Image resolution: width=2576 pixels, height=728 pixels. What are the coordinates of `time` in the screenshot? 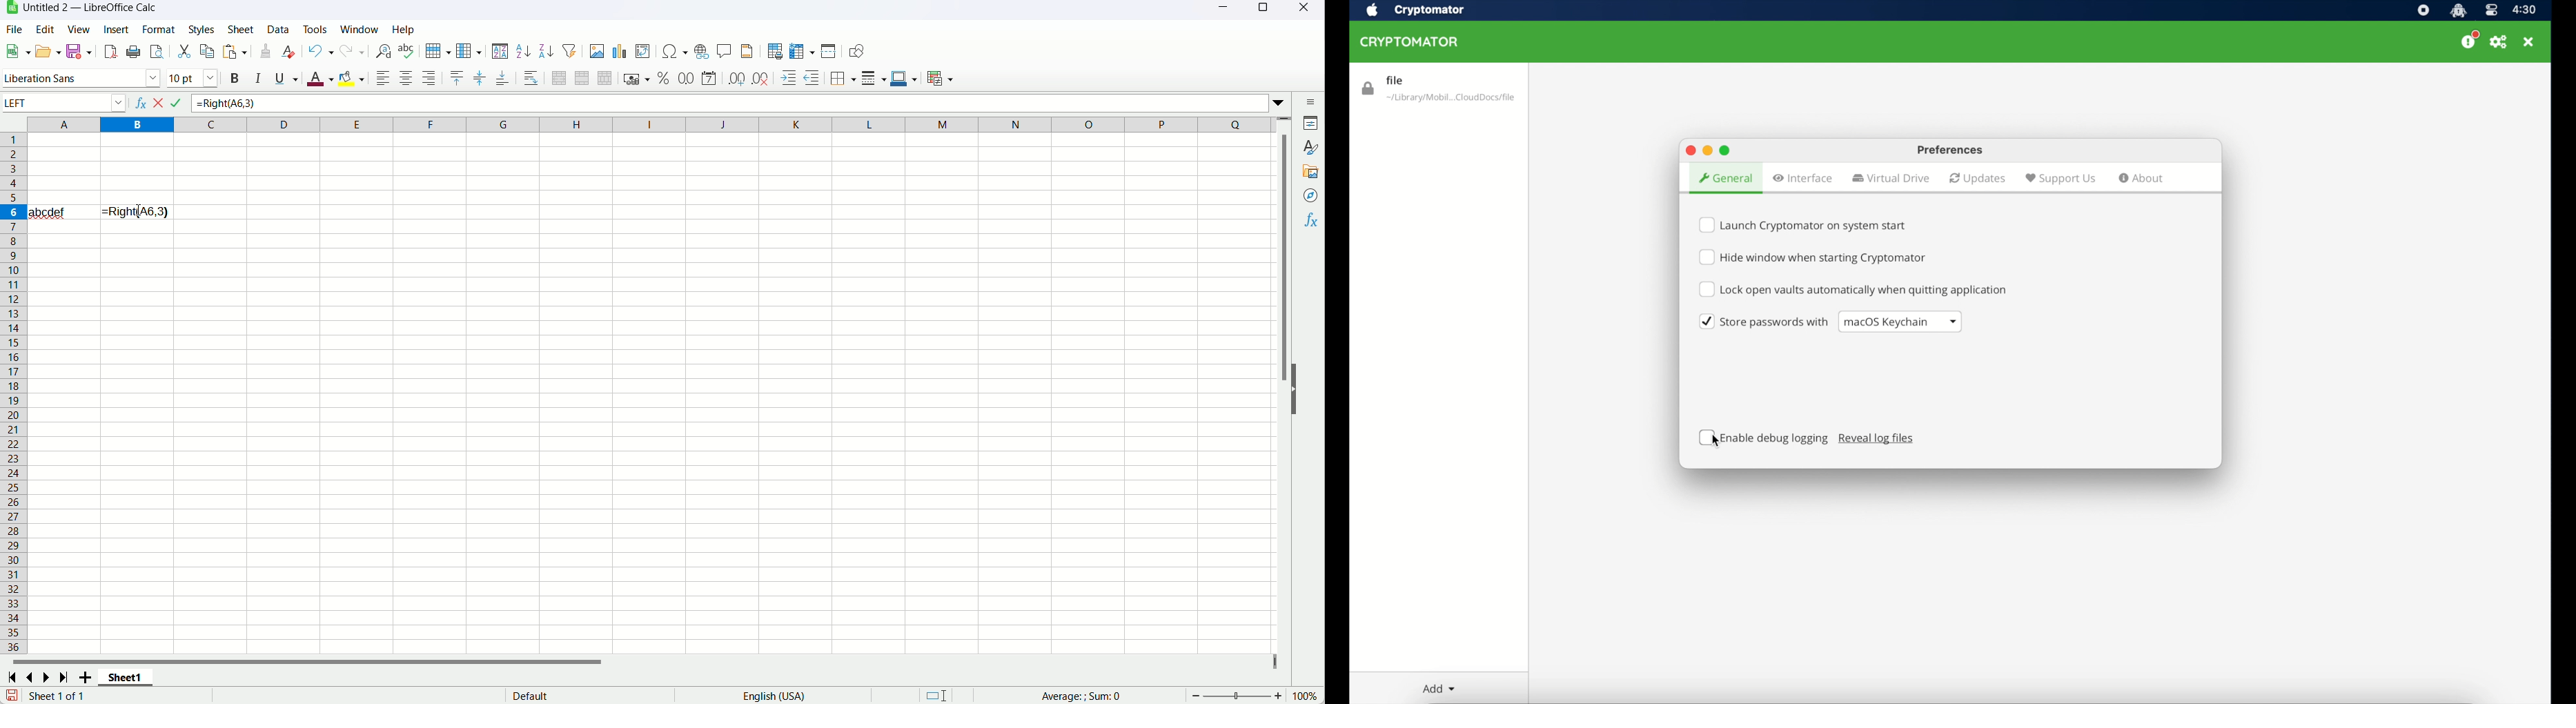 It's located at (2525, 10).